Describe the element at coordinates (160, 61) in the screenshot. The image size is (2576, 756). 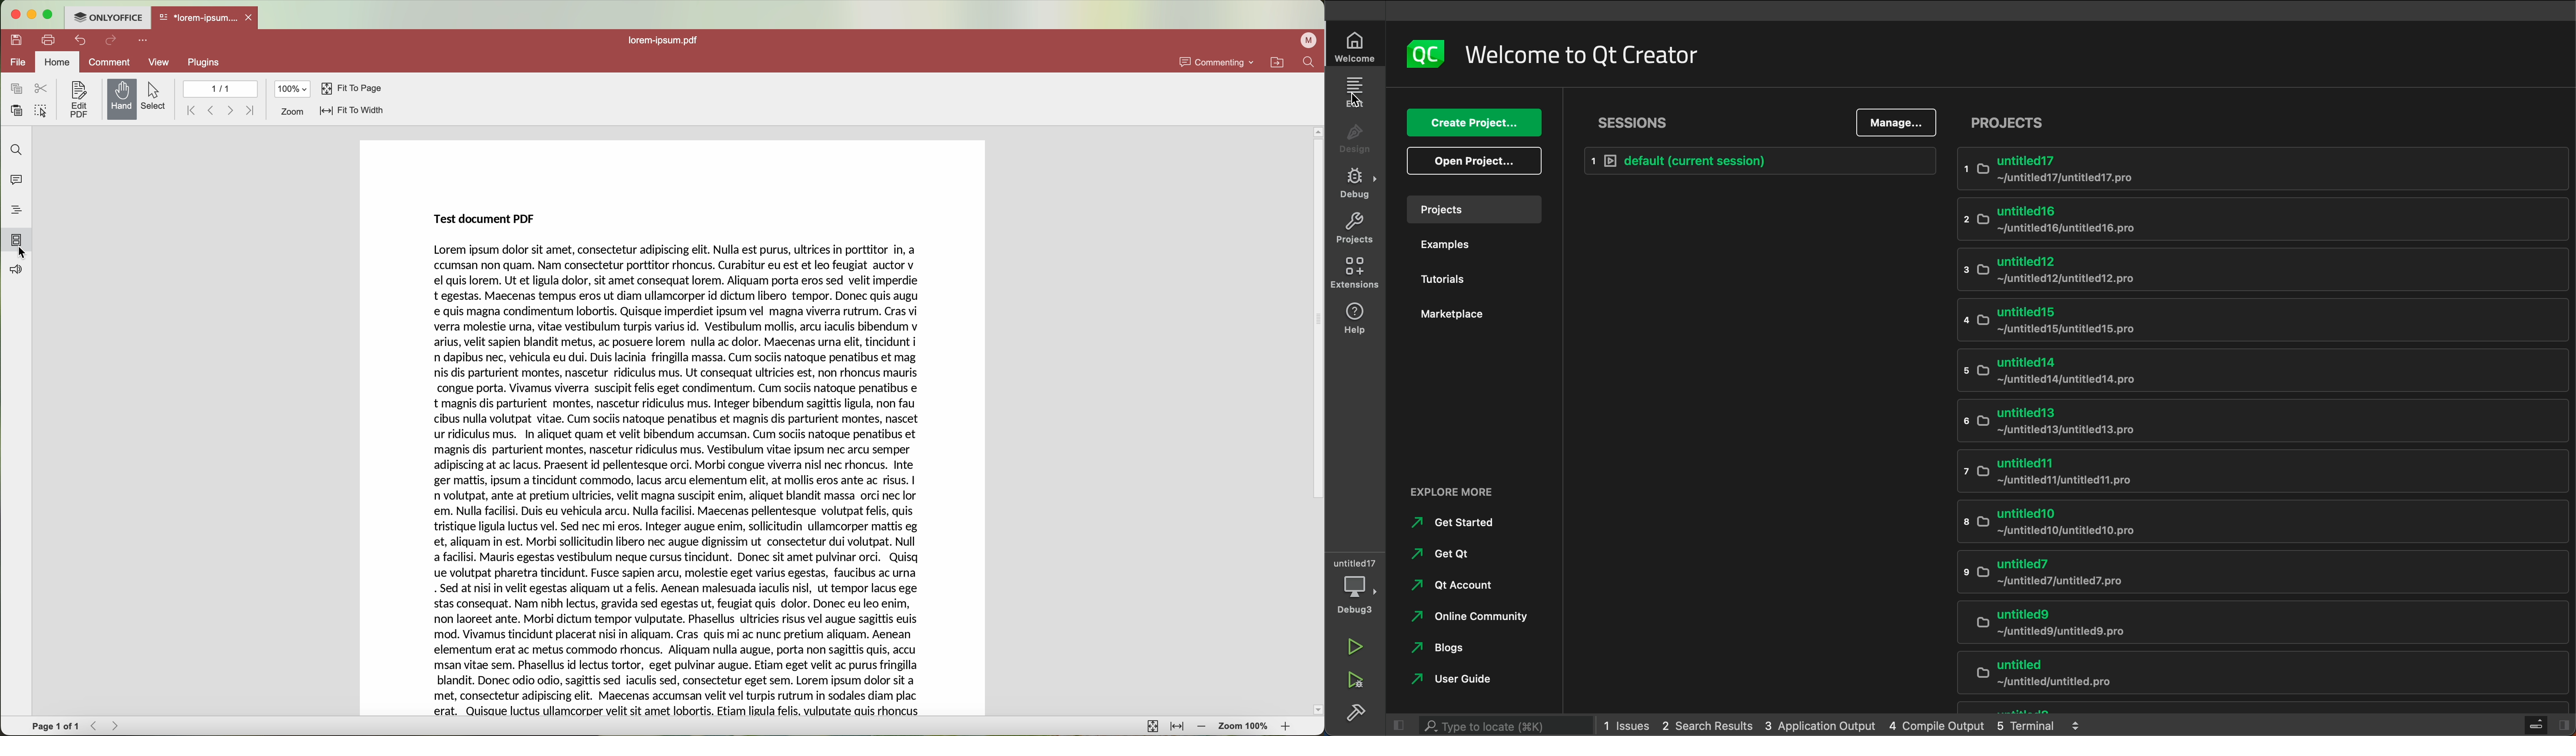
I see `view` at that location.